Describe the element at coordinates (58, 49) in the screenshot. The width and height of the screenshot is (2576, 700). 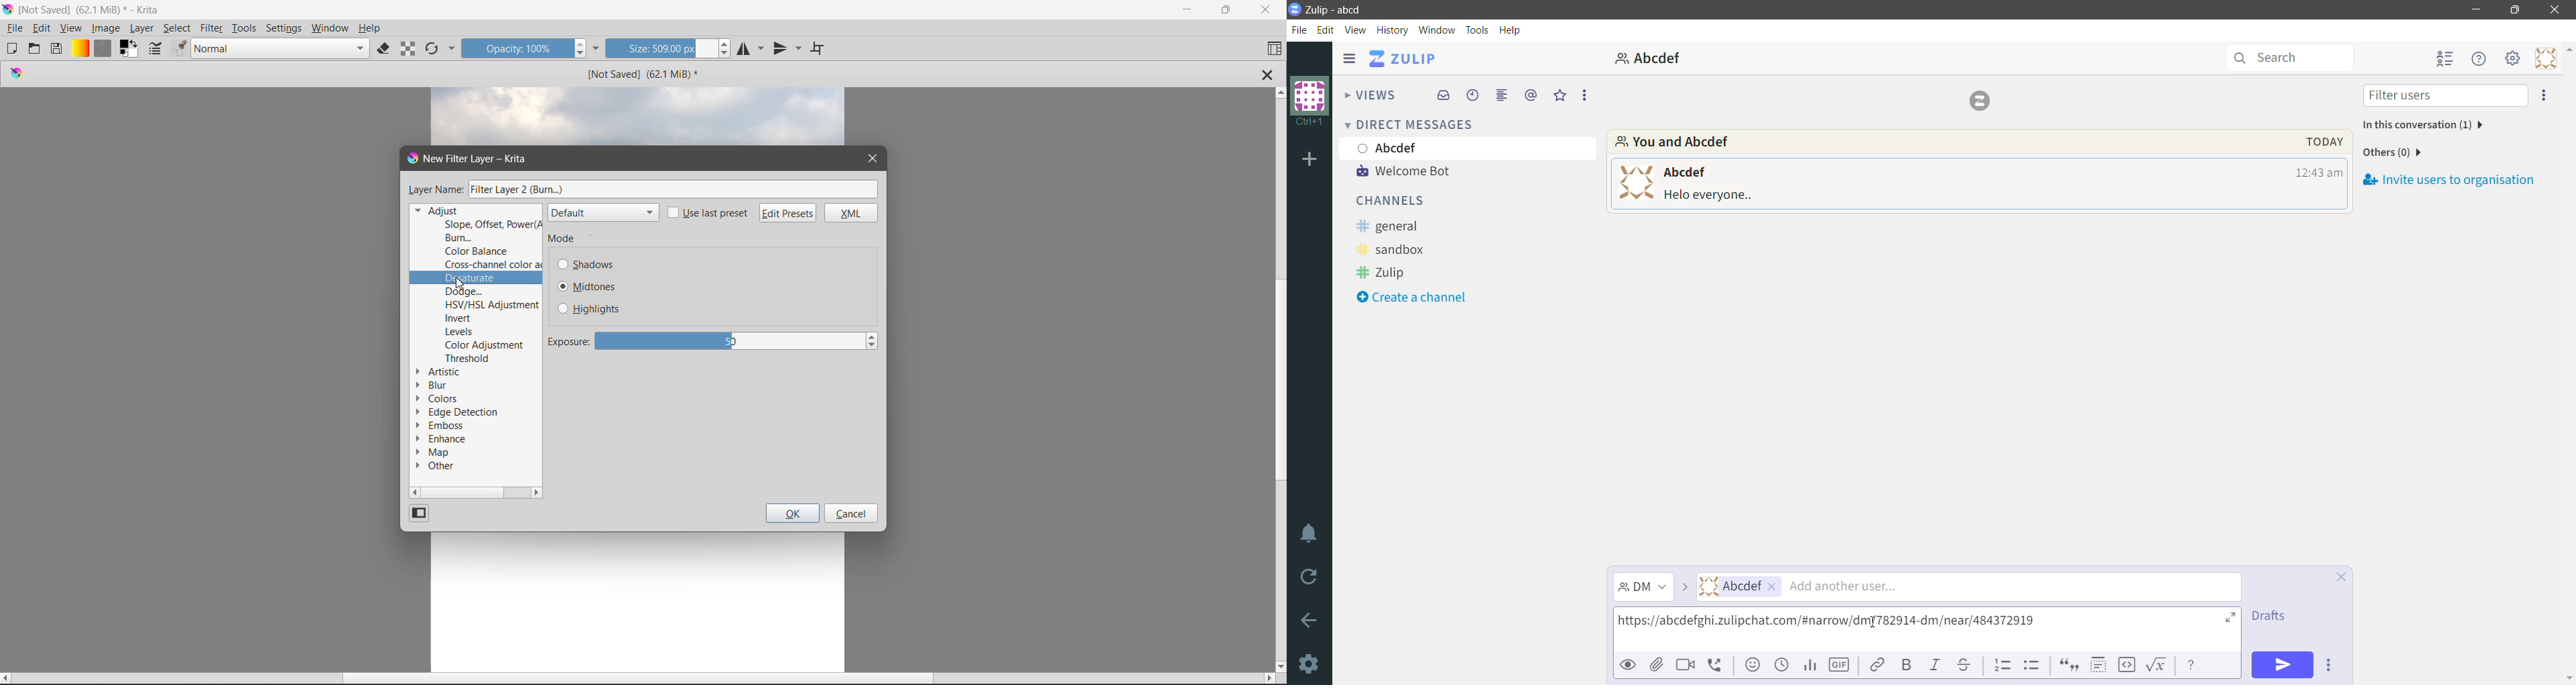
I see `Save` at that location.